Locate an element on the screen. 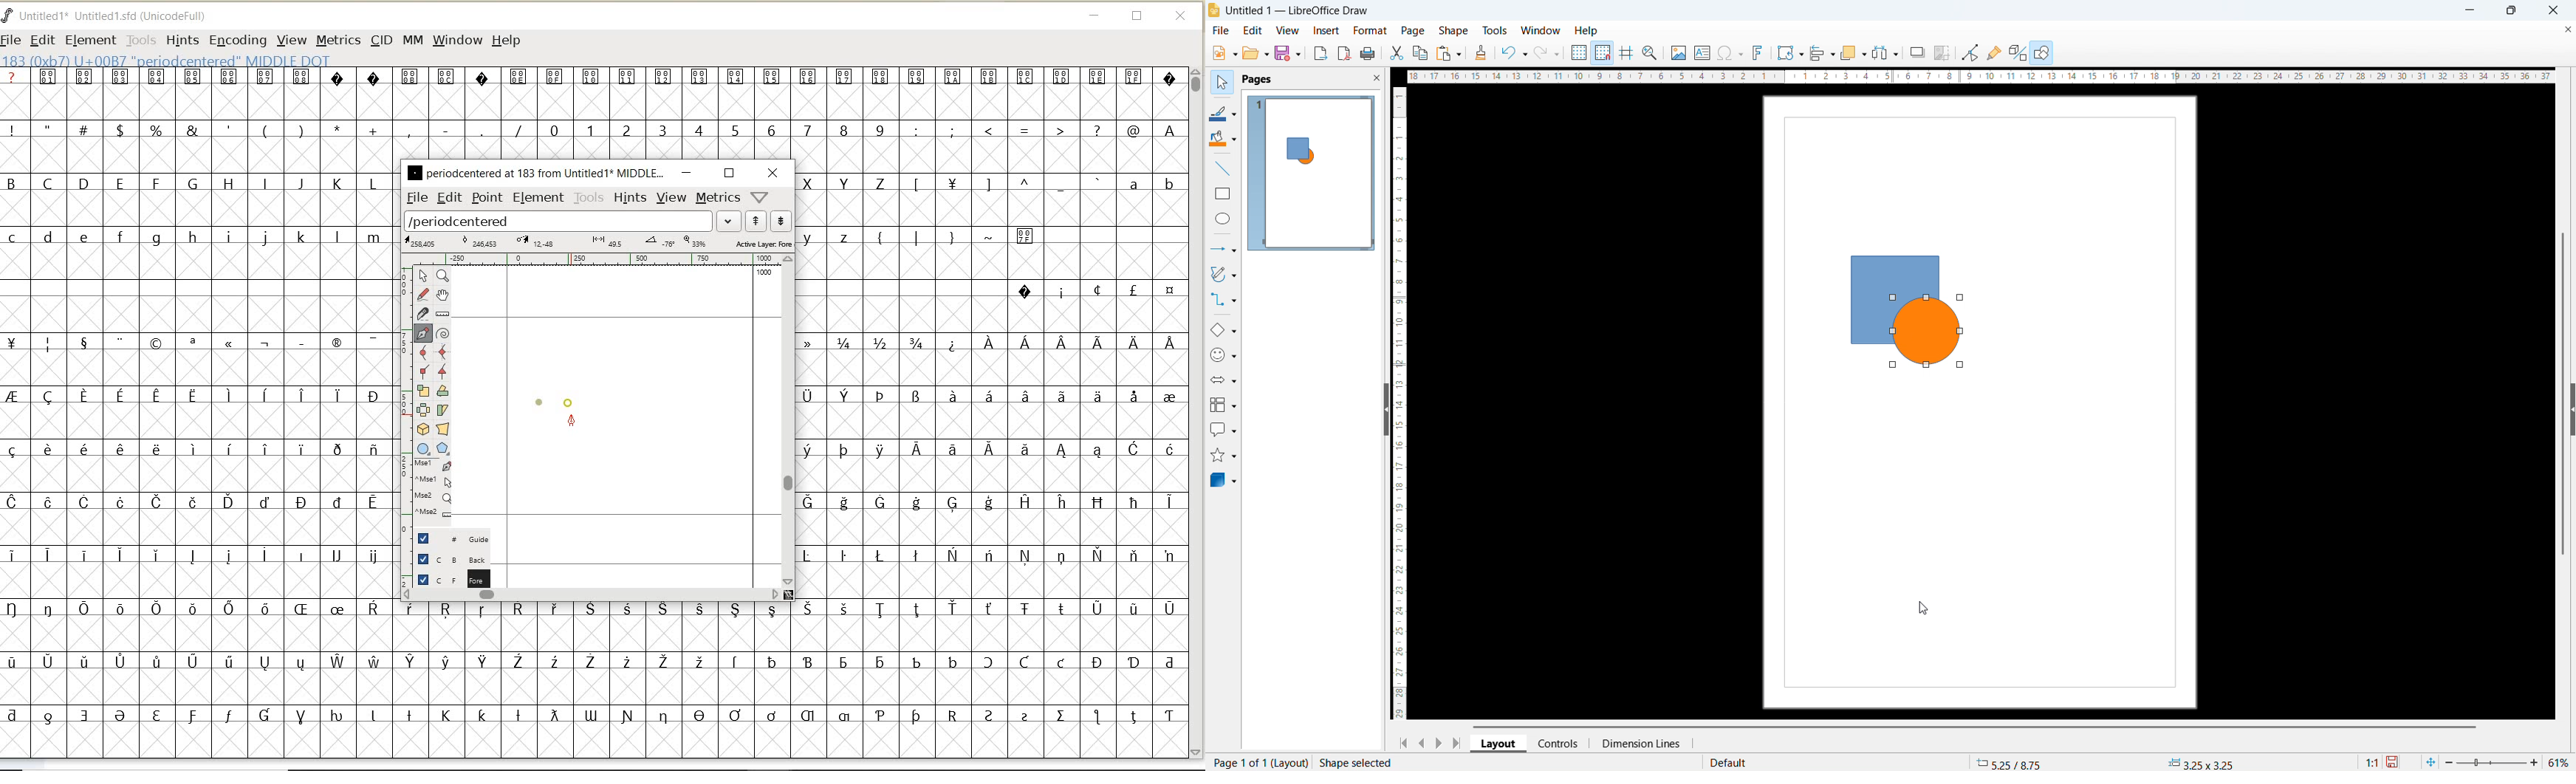 Image resolution: width=2576 pixels, height=784 pixels. previous page is located at coordinates (1422, 742).